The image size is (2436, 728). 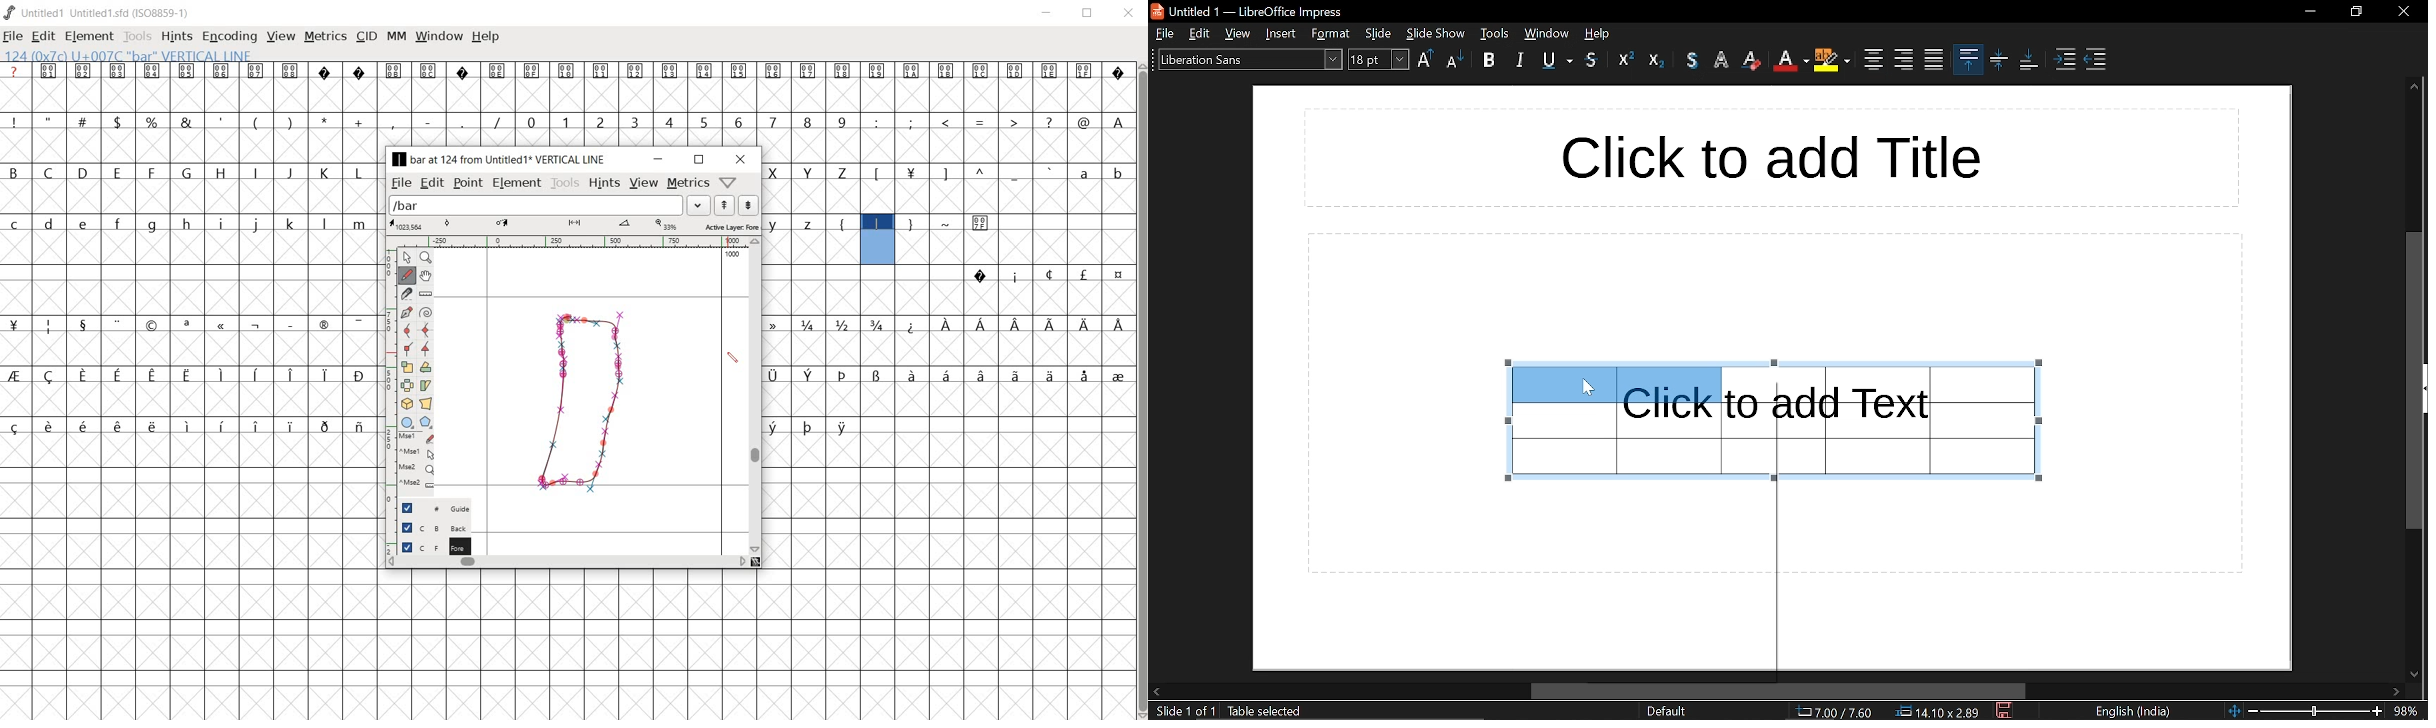 I want to click on slide show, so click(x=1436, y=33).